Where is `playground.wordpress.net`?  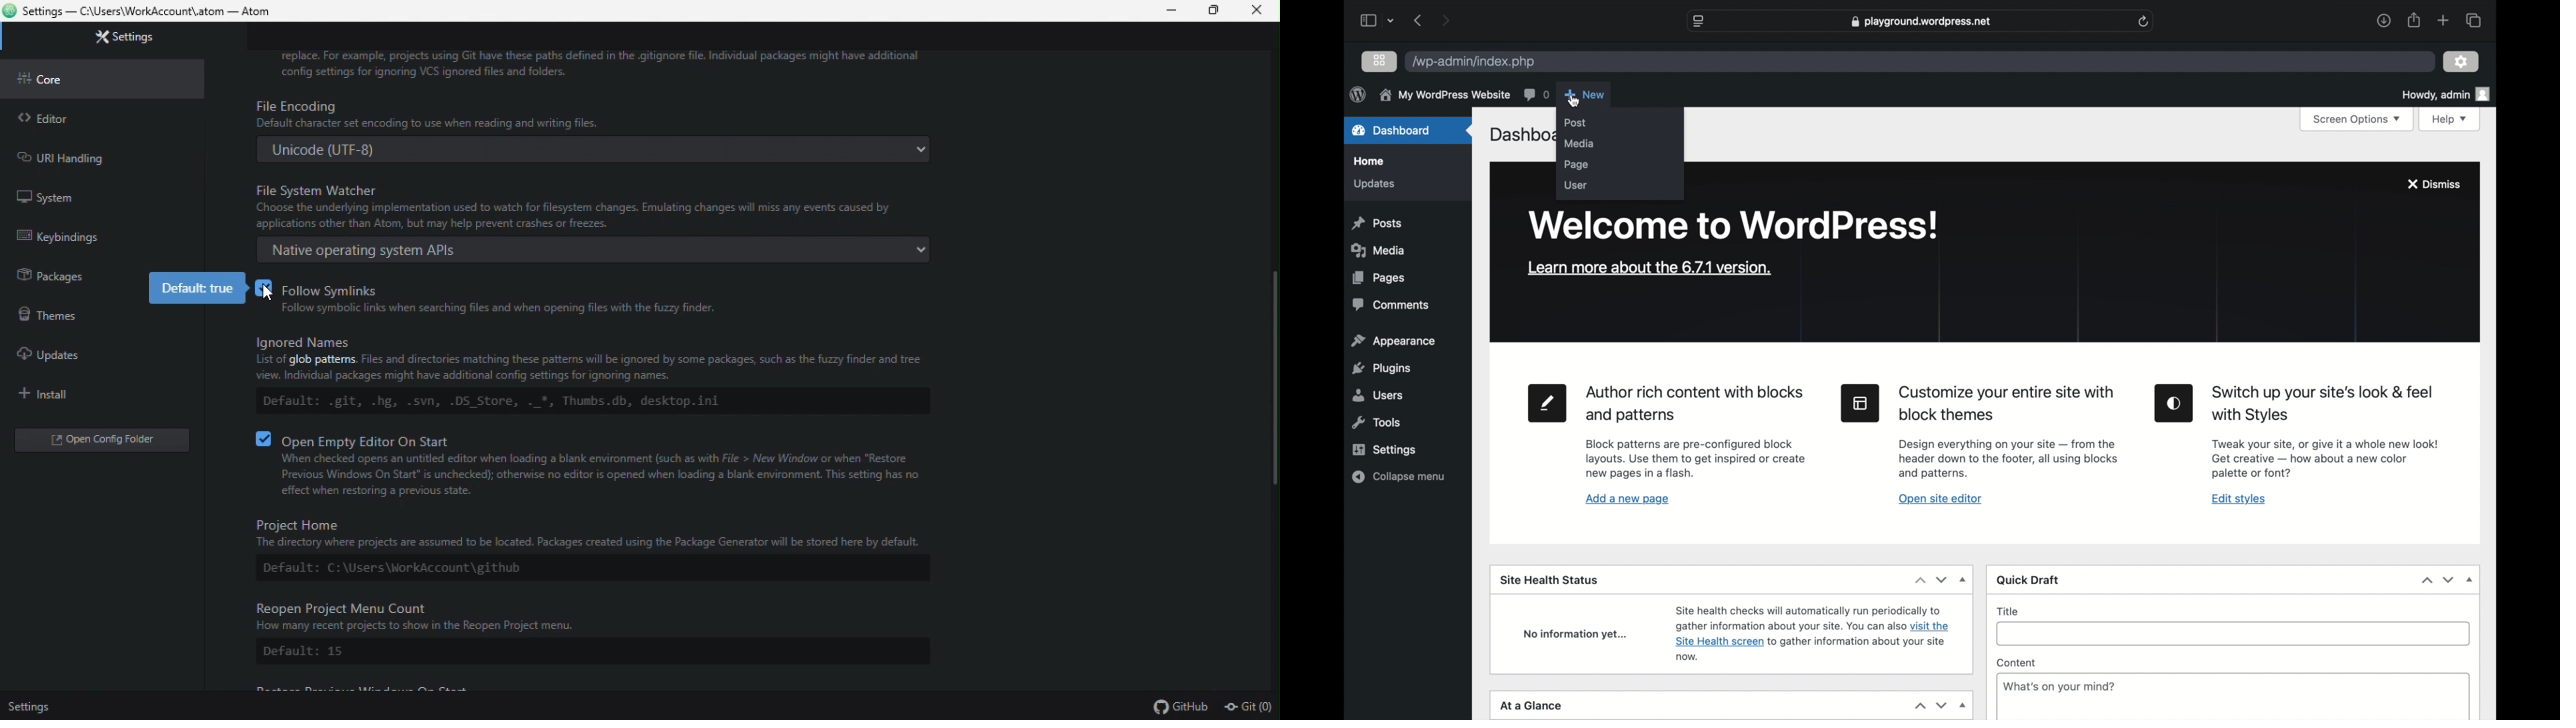
playground.wordpress.net is located at coordinates (1922, 21).